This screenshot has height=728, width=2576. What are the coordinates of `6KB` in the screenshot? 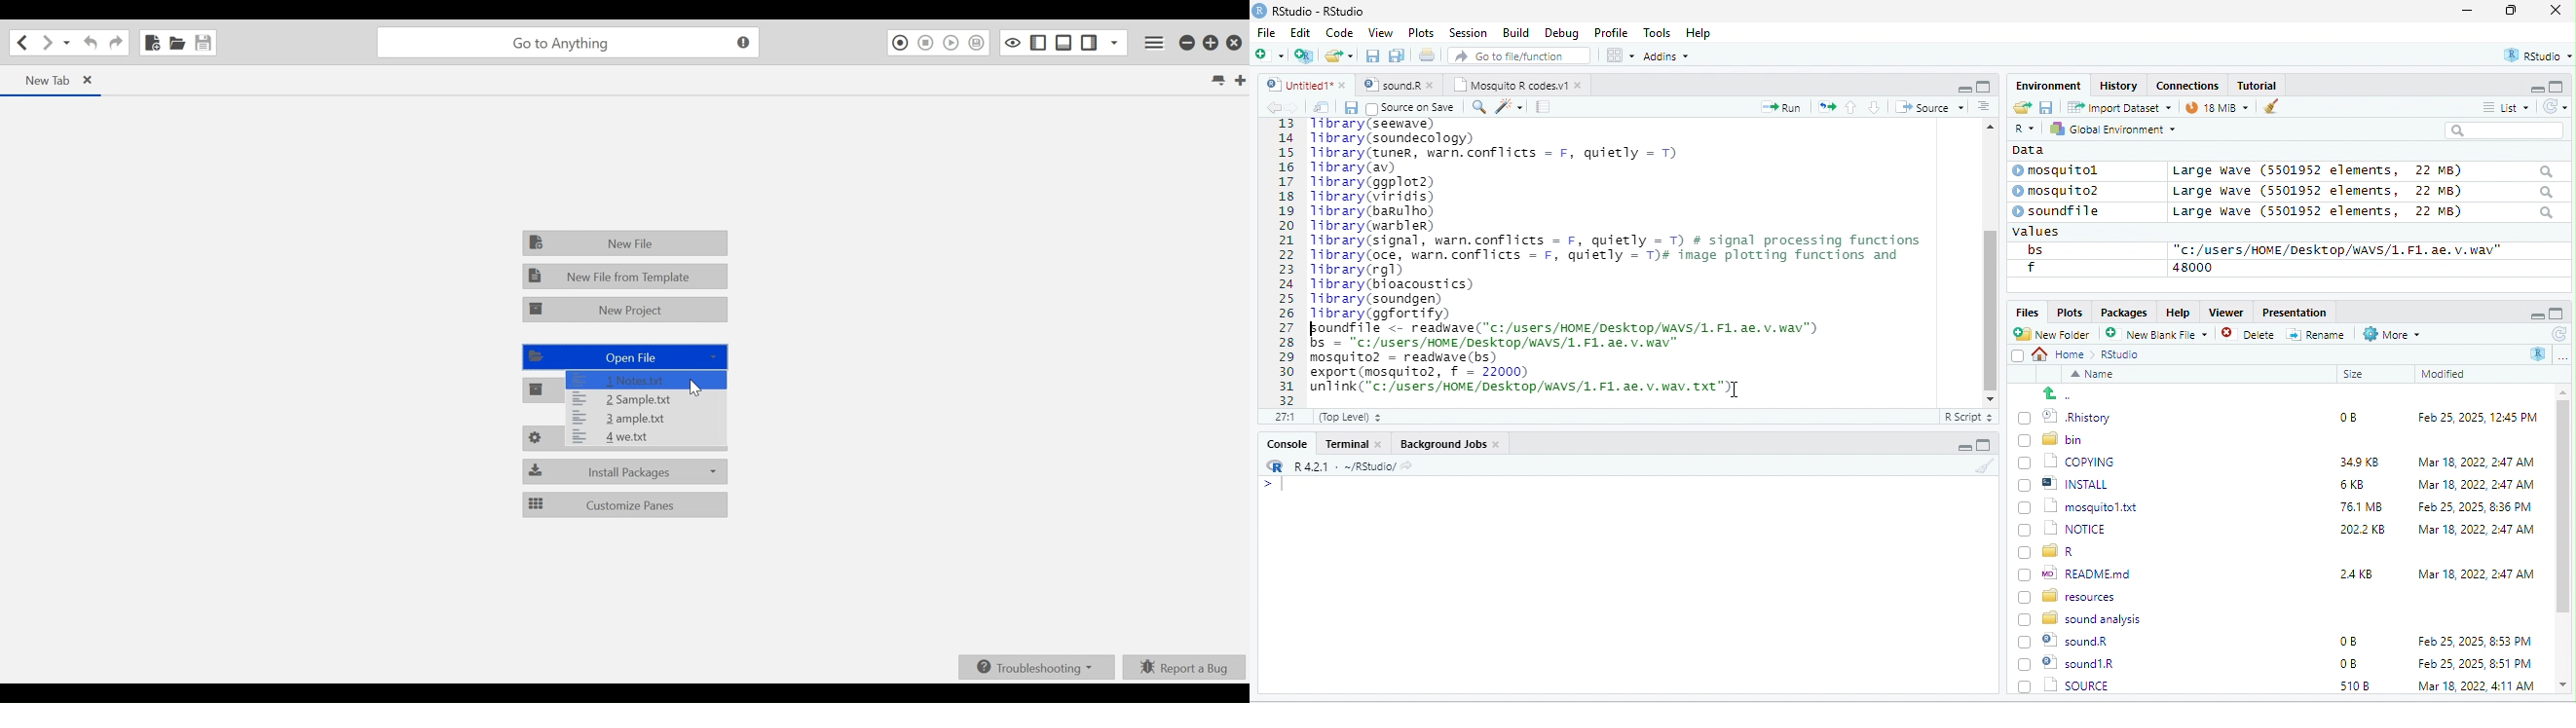 It's located at (2353, 485).